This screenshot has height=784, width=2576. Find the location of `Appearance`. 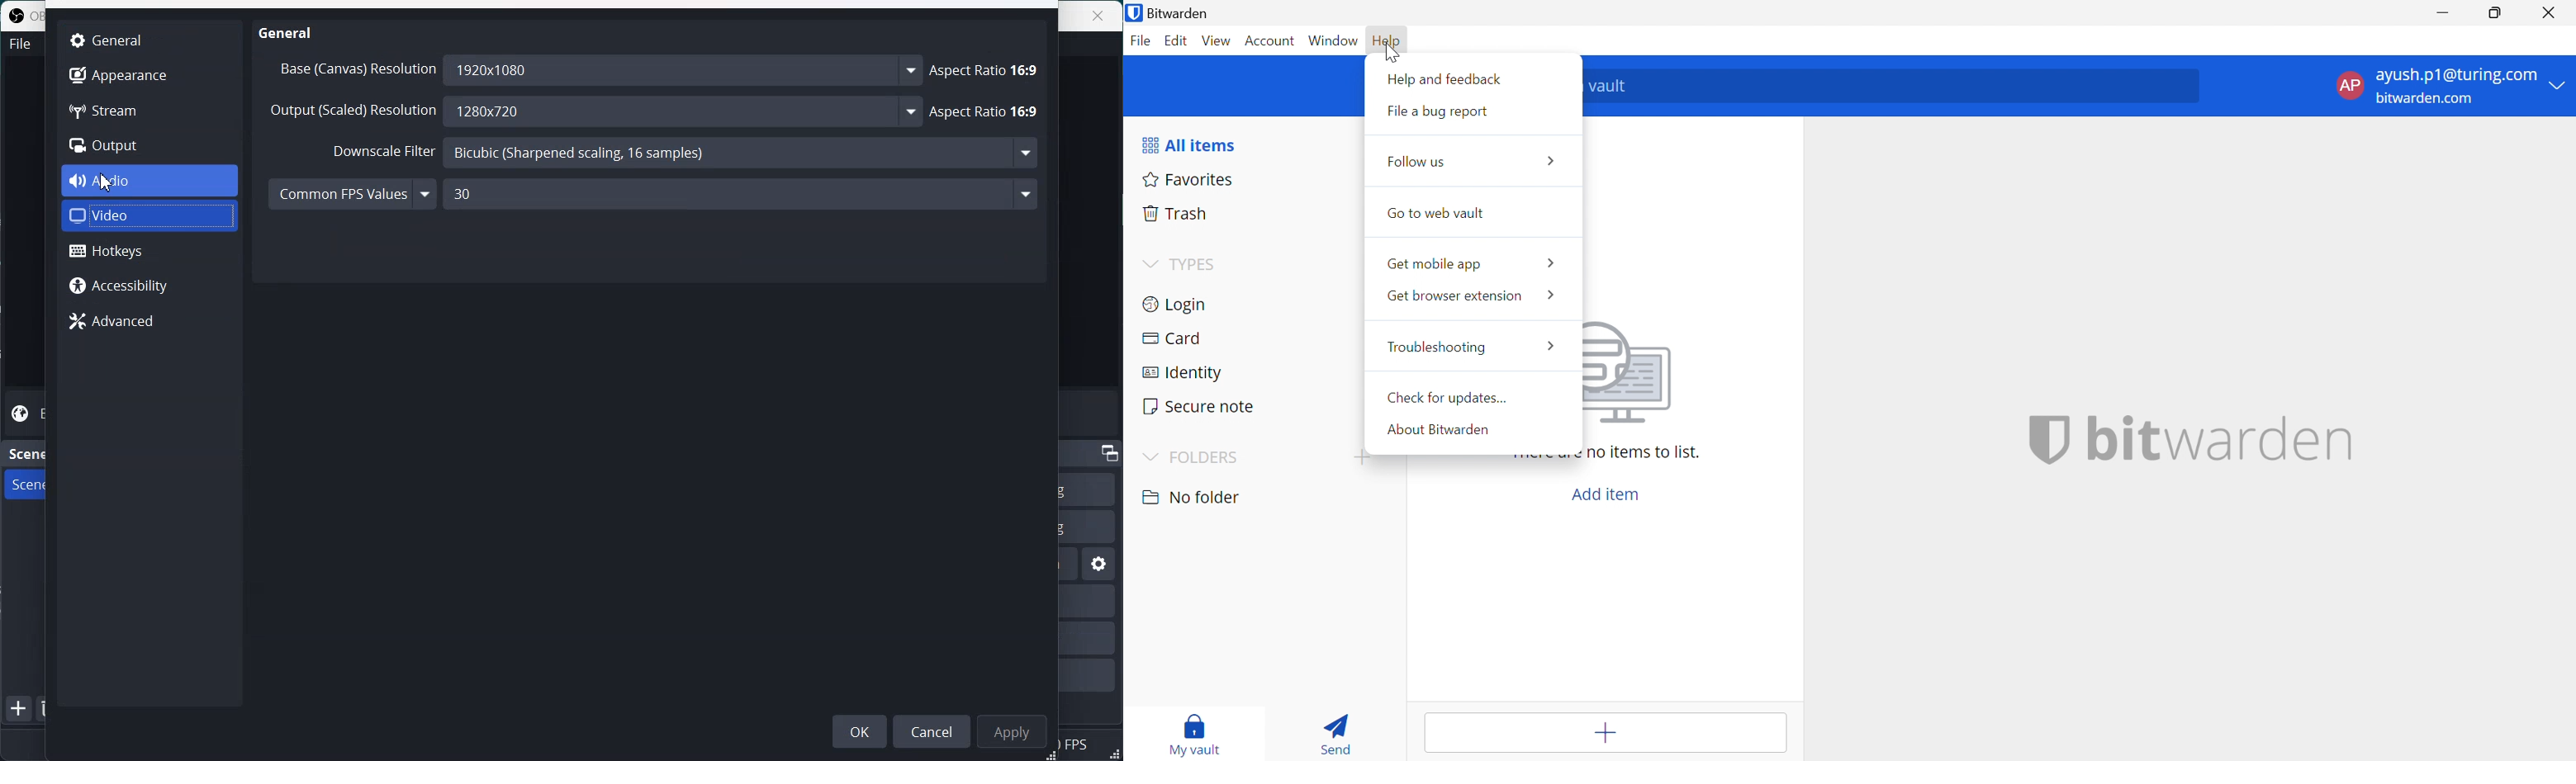

Appearance is located at coordinates (117, 73).